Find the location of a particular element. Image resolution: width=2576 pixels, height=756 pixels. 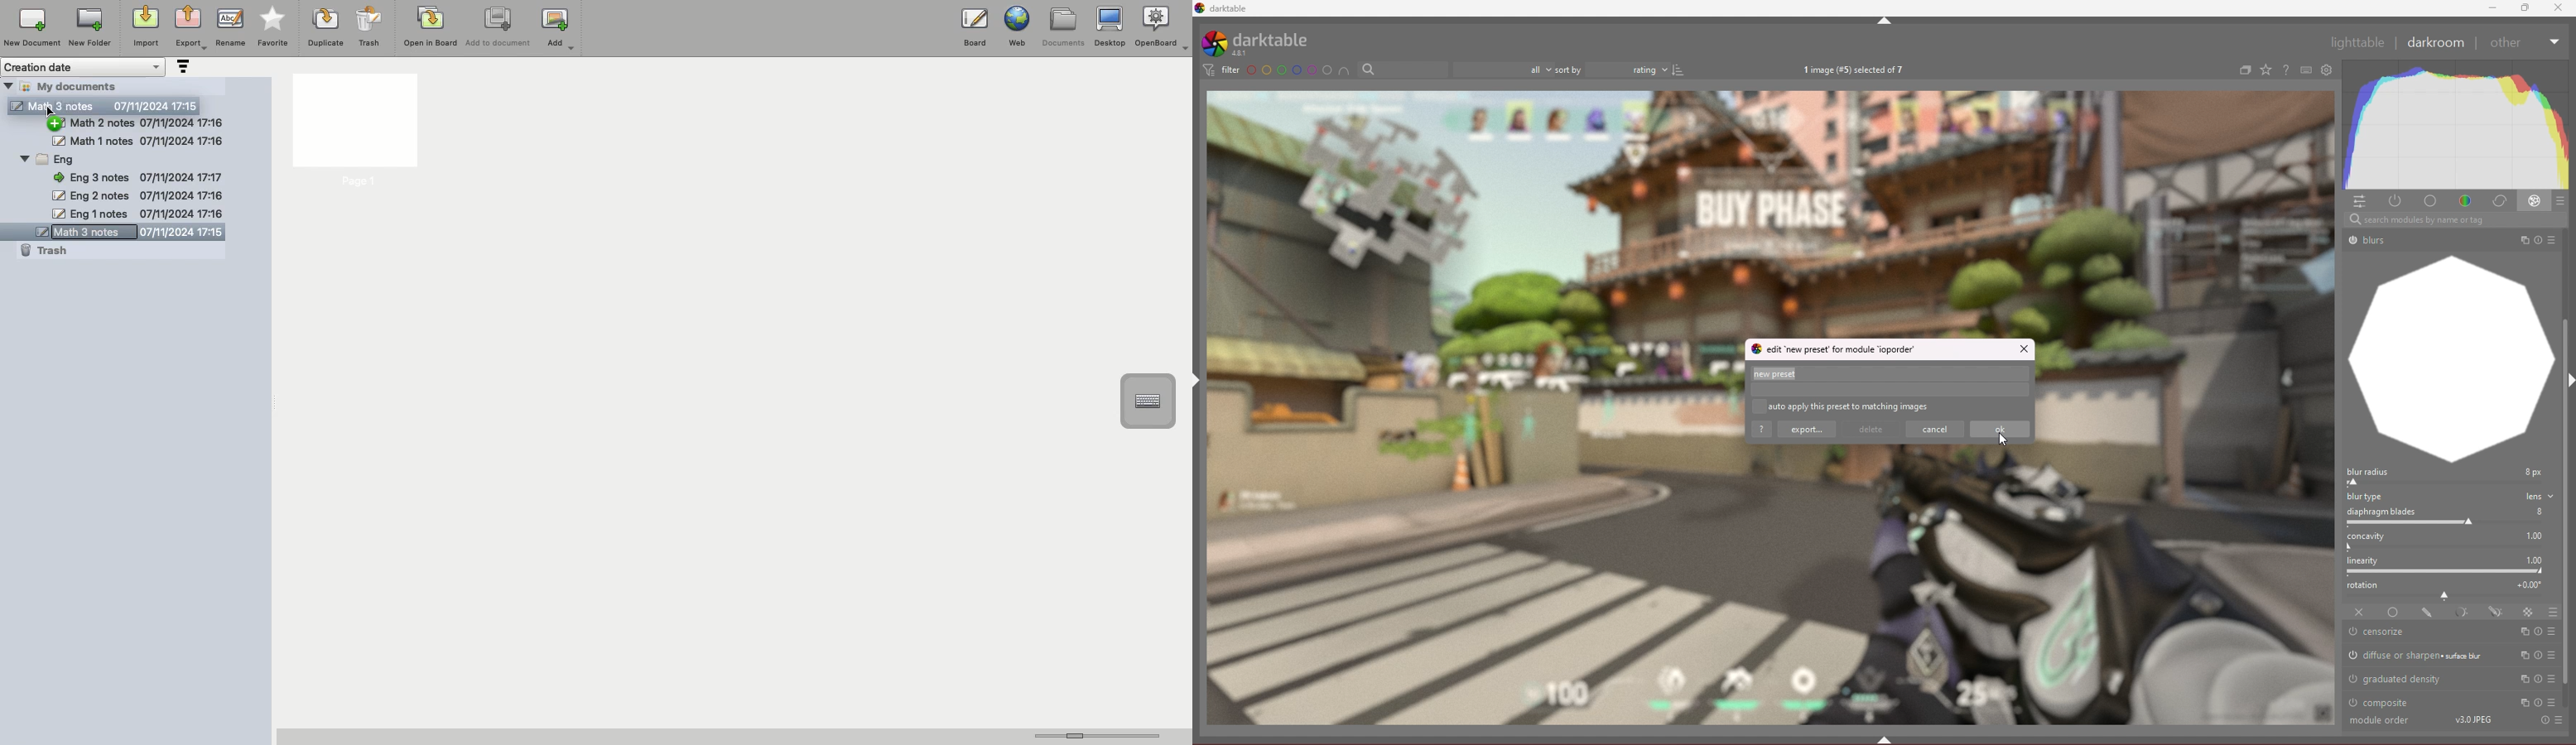

help is located at coordinates (1762, 429).